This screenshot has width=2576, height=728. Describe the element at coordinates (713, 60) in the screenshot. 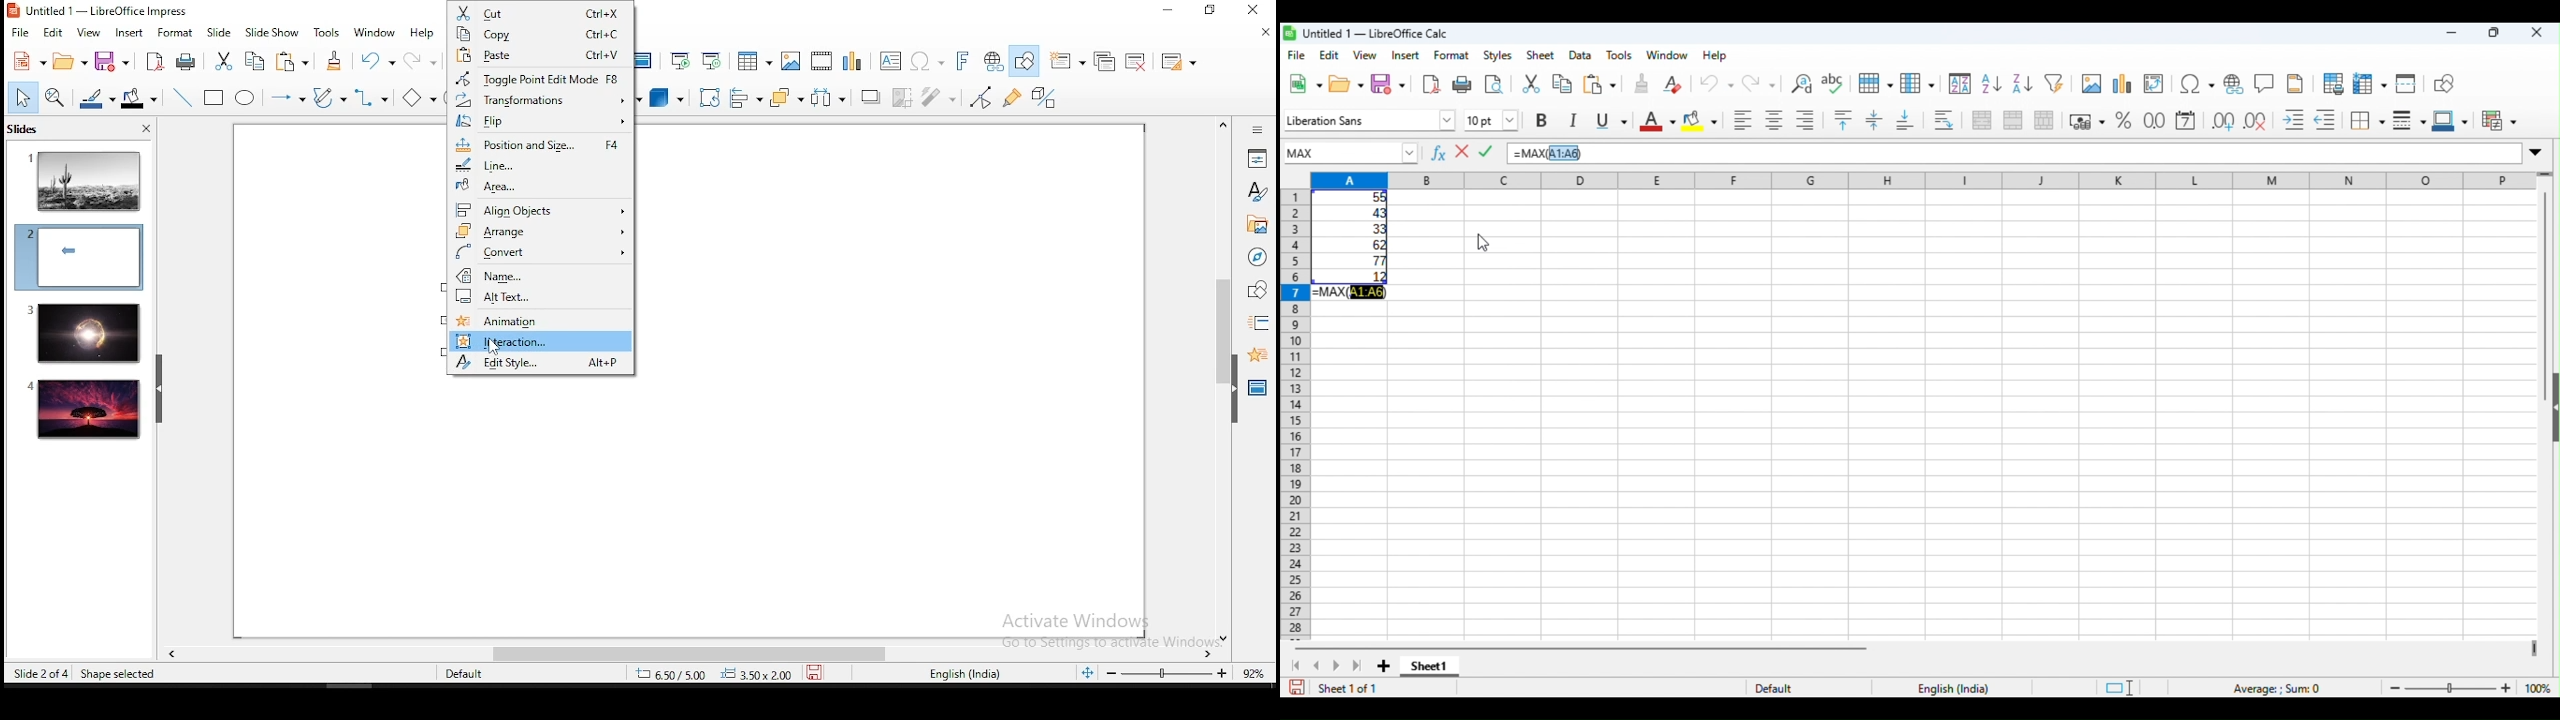

I see `start from current slide` at that location.